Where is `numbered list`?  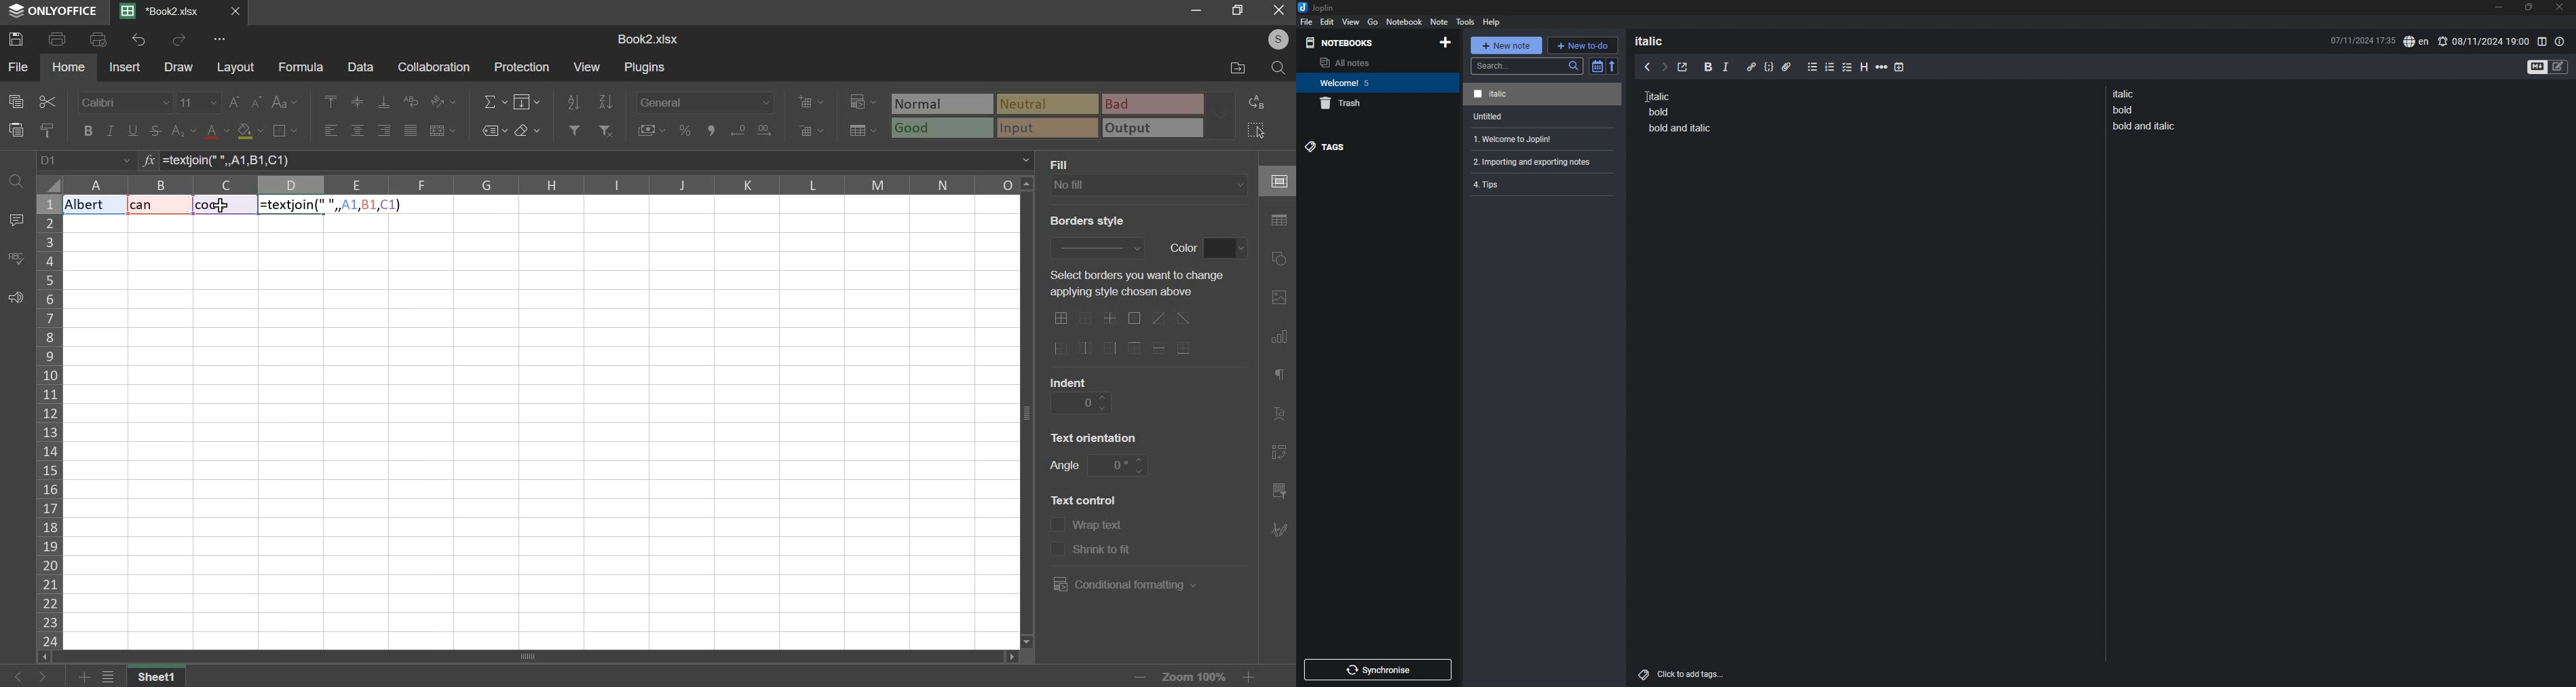
numbered list is located at coordinates (1830, 69).